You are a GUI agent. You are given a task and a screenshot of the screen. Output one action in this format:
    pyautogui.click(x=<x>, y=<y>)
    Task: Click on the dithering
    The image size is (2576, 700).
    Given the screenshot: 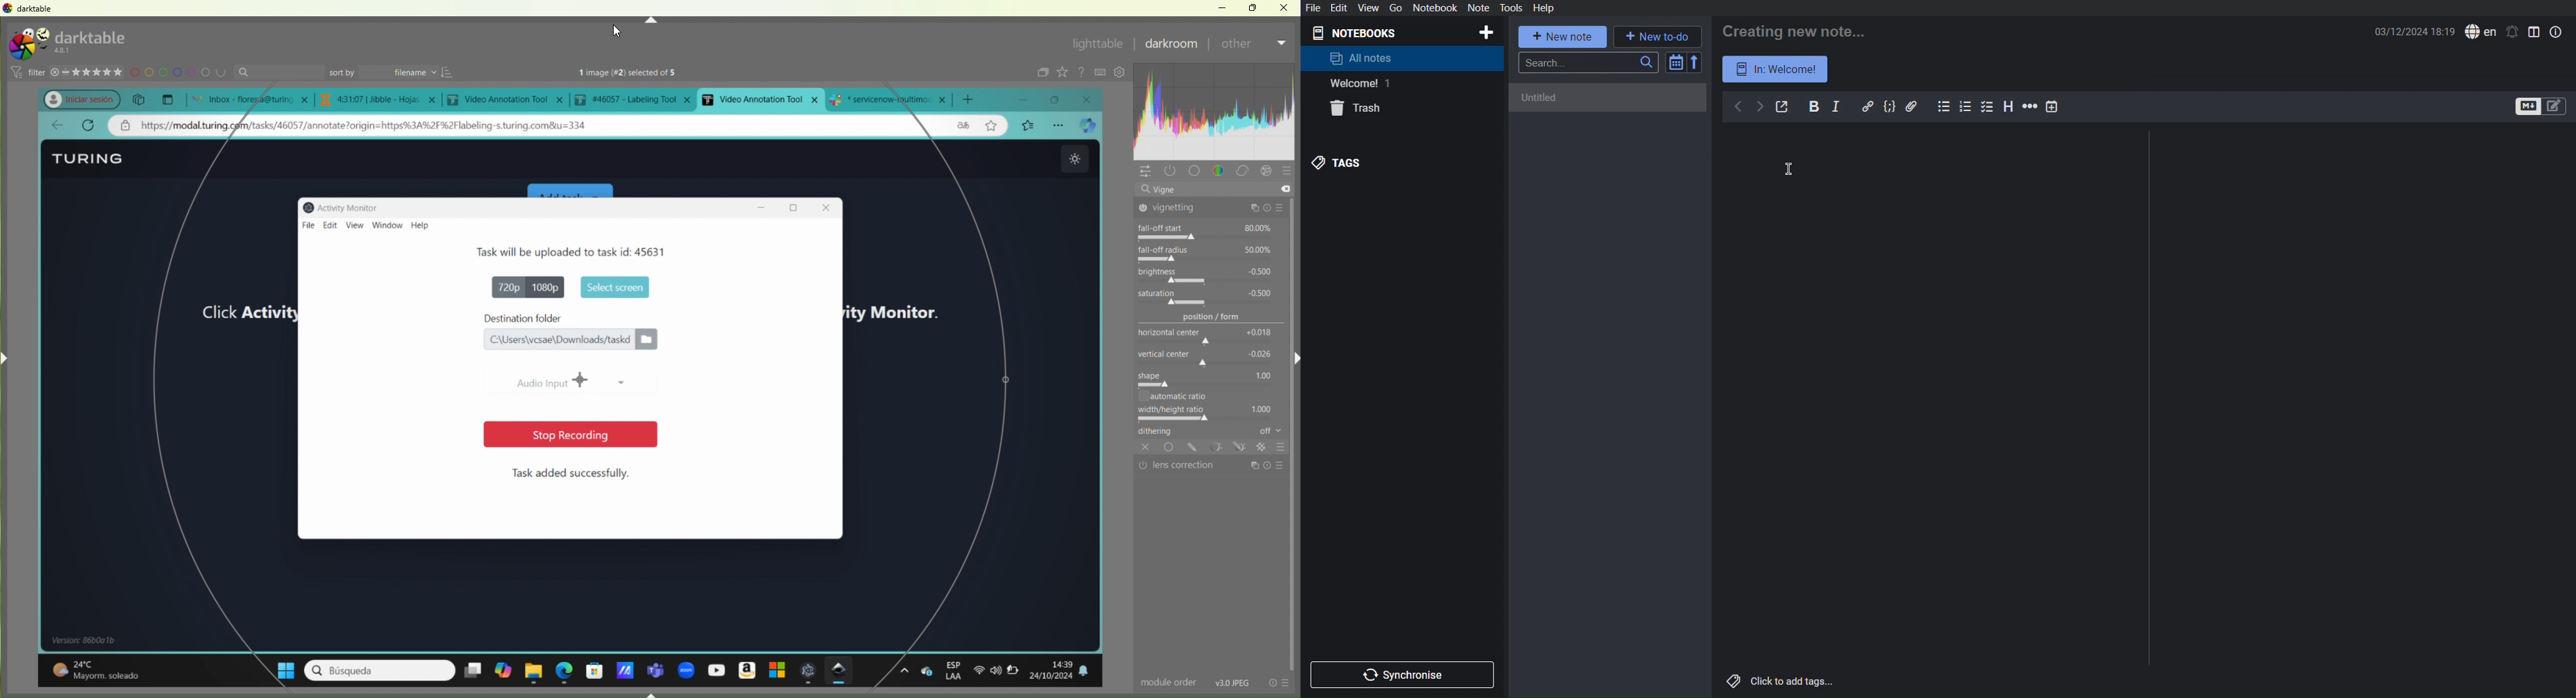 What is the action you would take?
    pyautogui.click(x=1206, y=431)
    